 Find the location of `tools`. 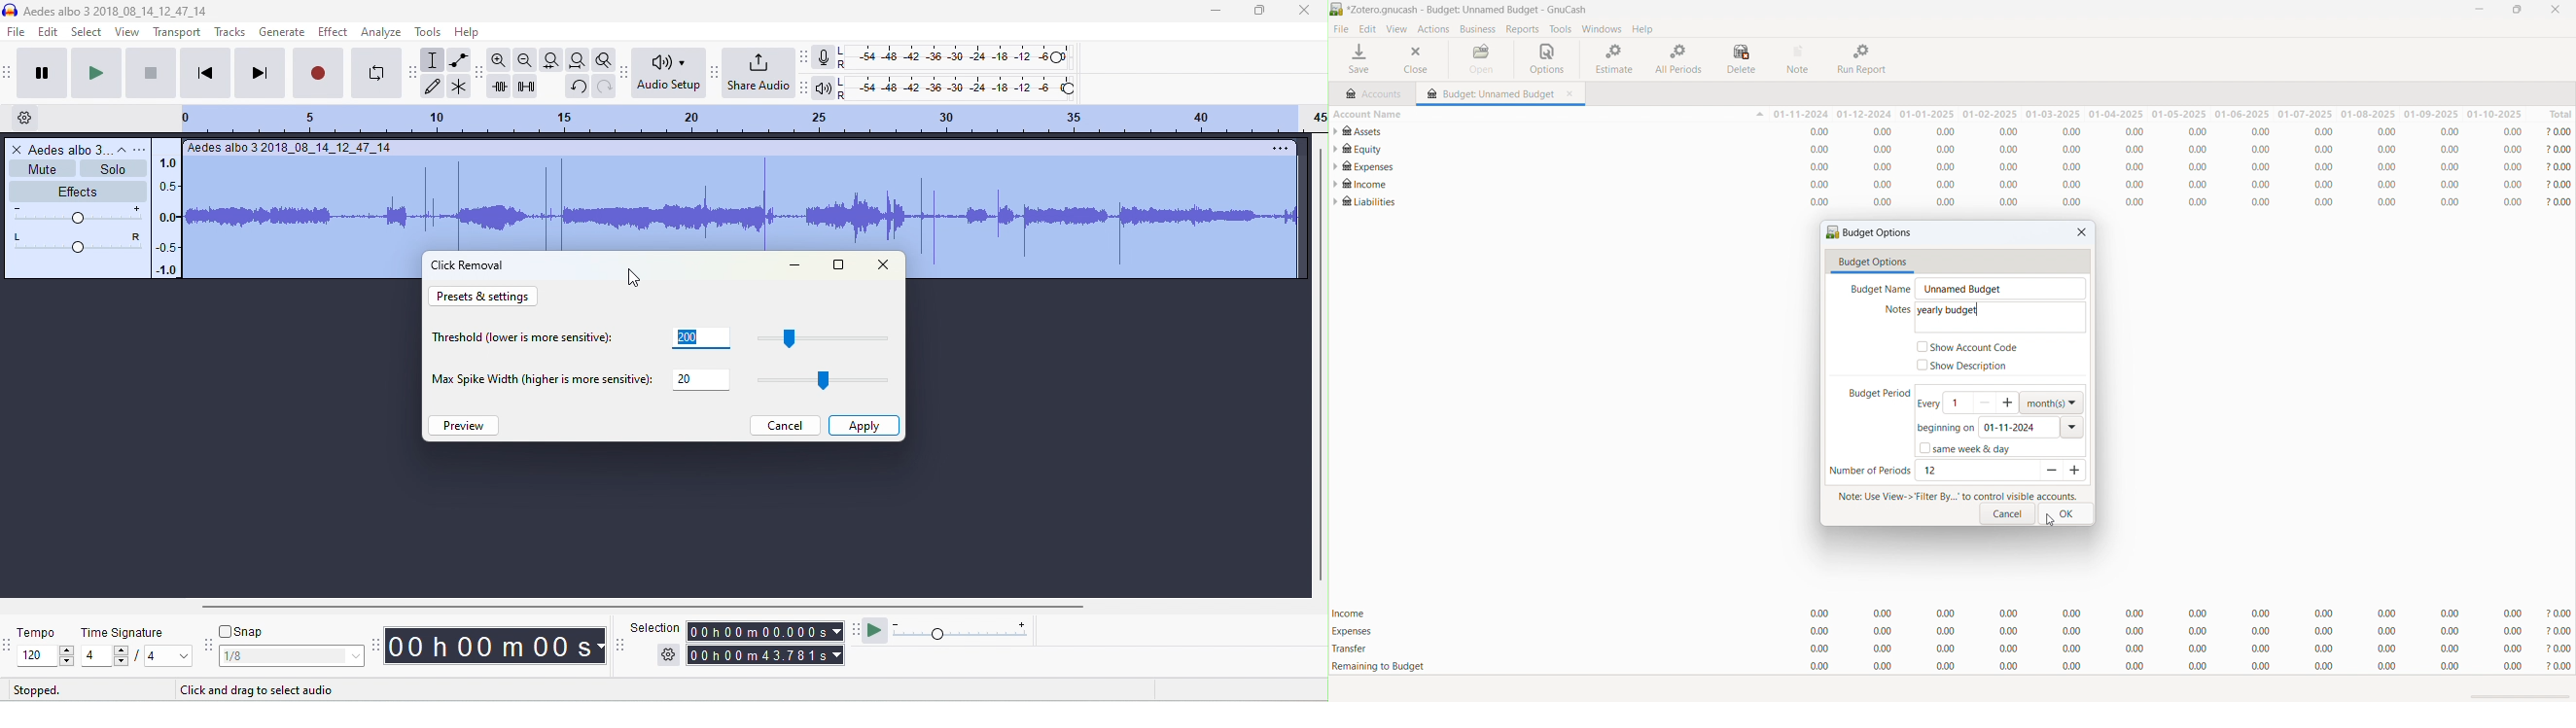

tools is located at coordinates (429, 32).